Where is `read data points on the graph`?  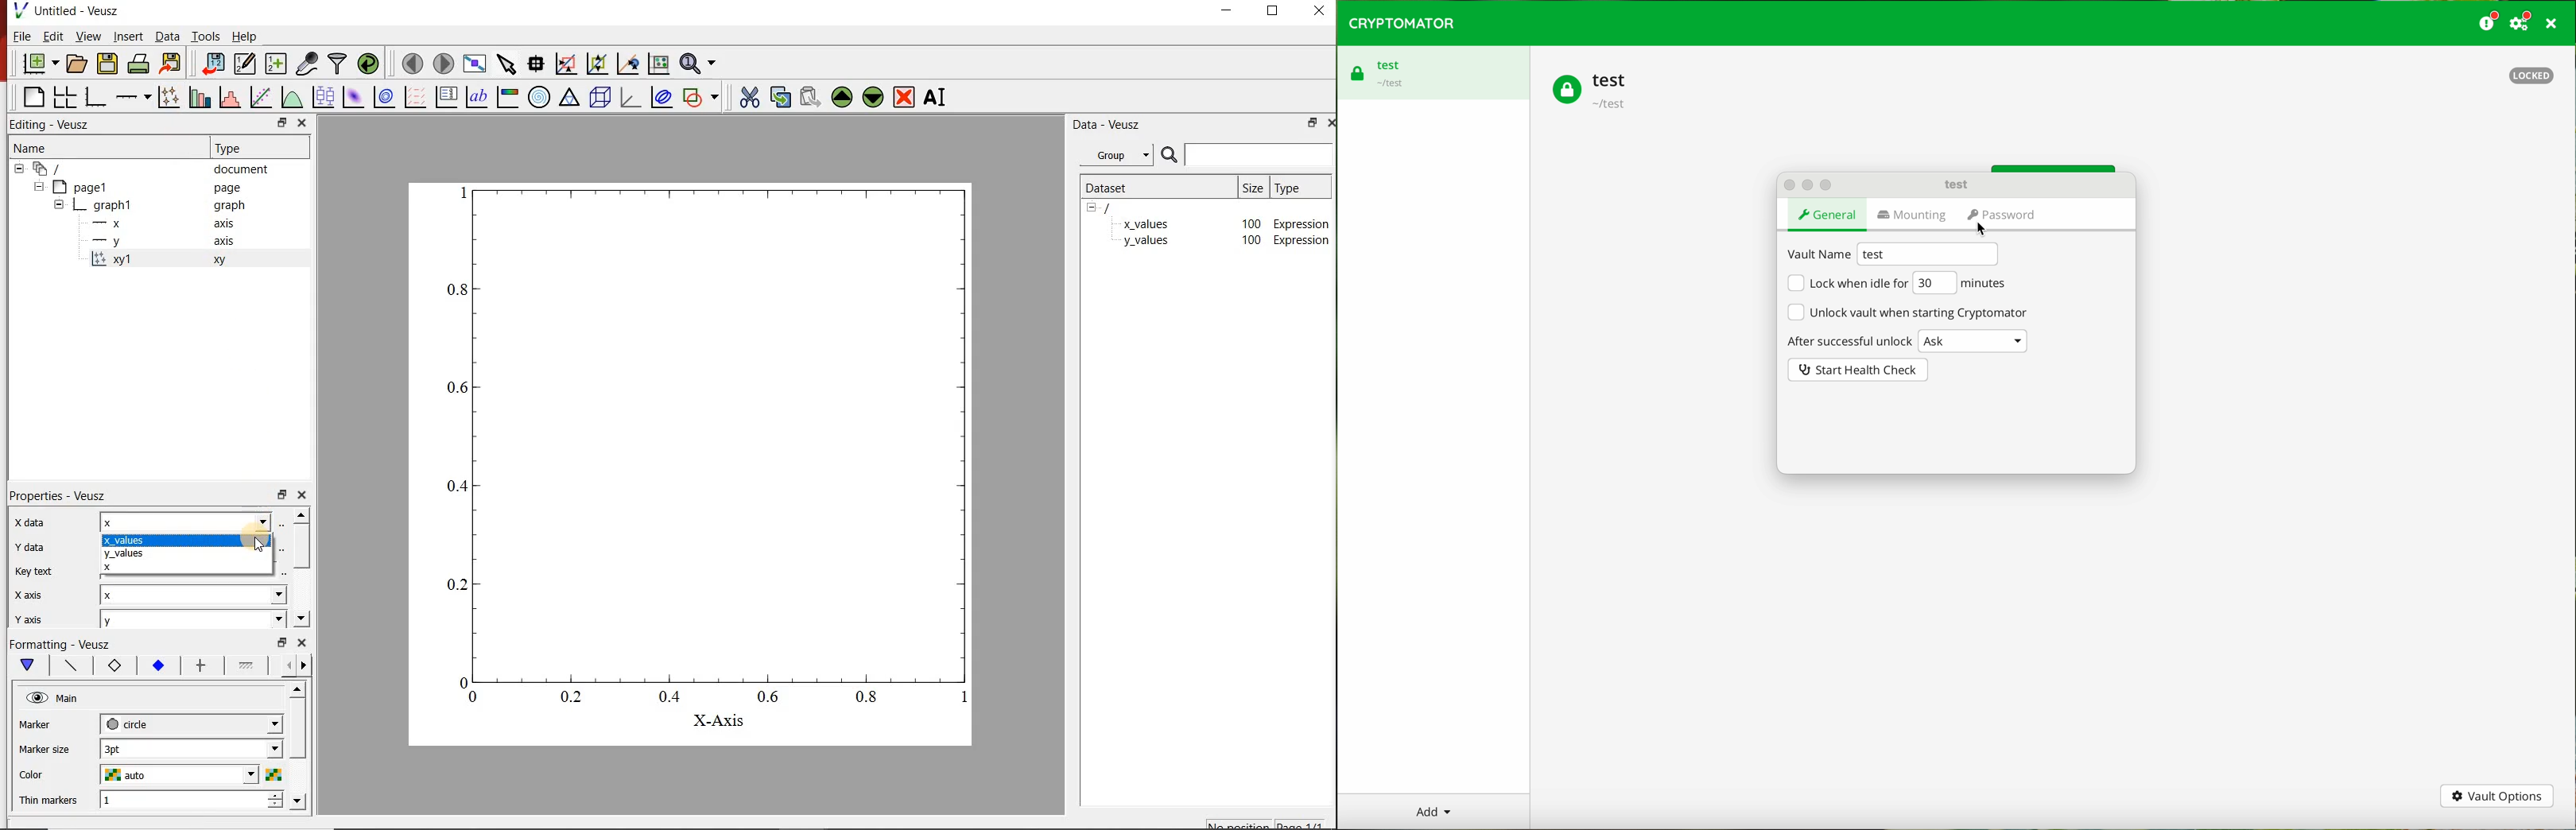
read data points on the graph is located at coordinates (537, 63).